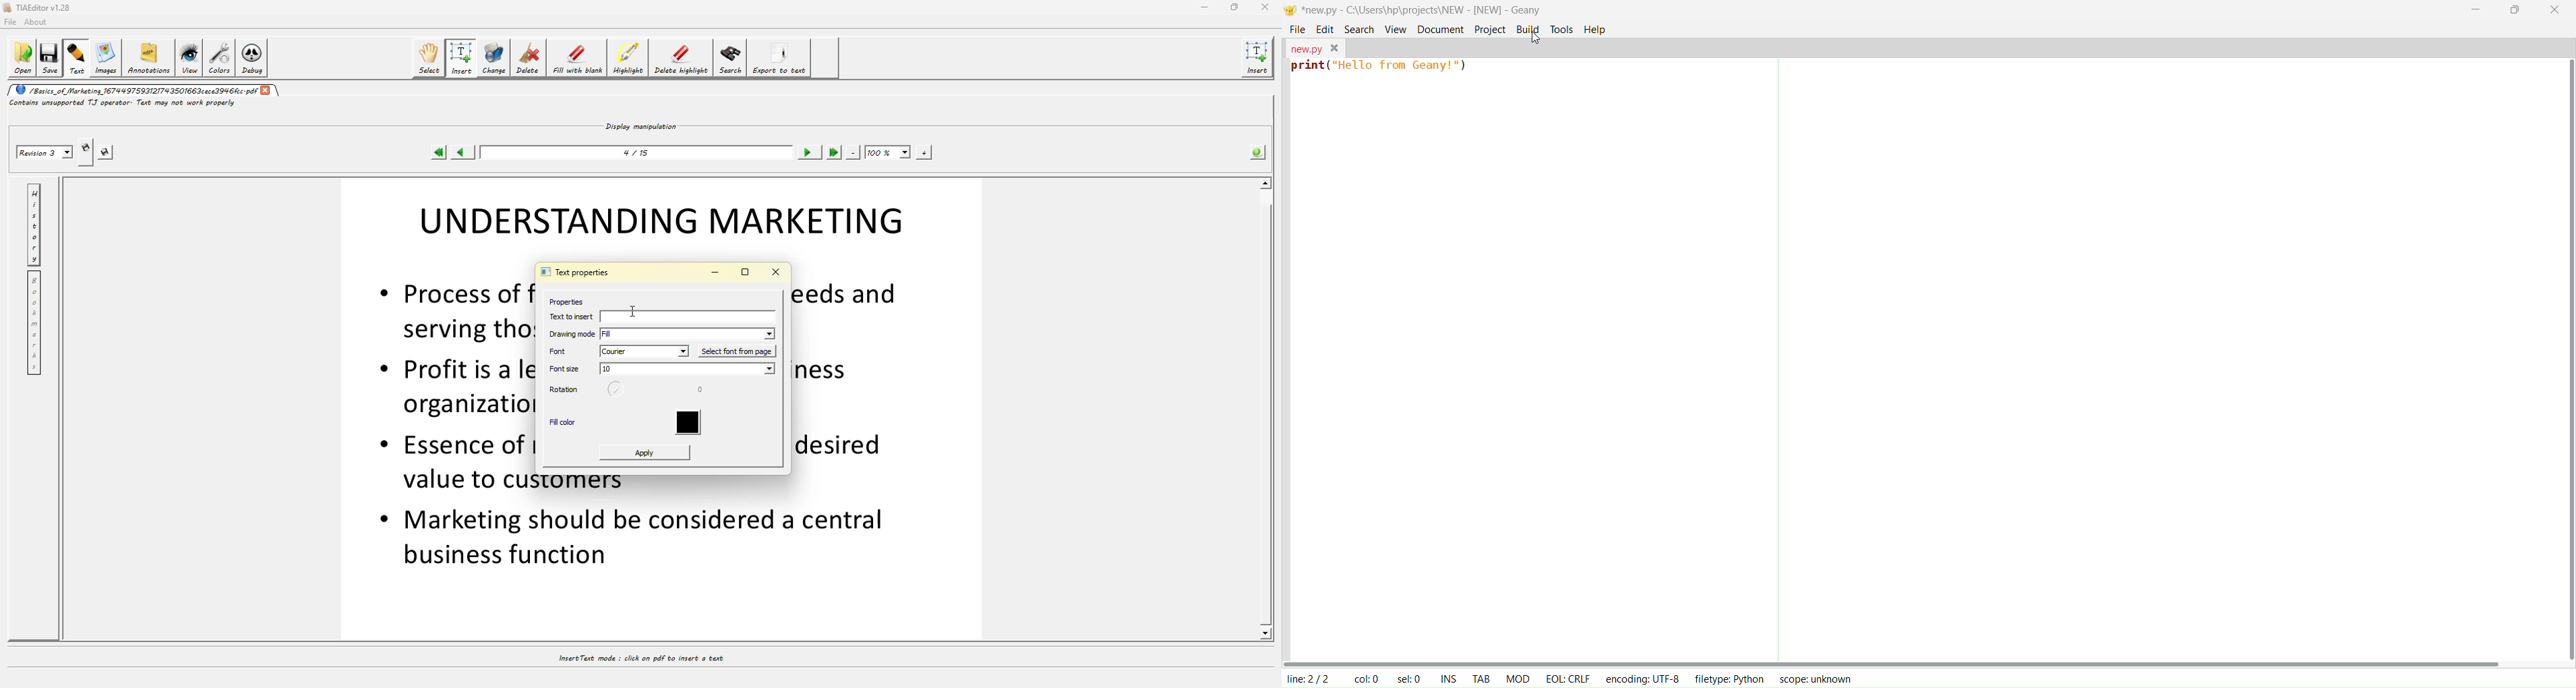  What do you see at coordinates (1422, 9) in the screenshot?
I see `title` at bounding box center [1422, 9].